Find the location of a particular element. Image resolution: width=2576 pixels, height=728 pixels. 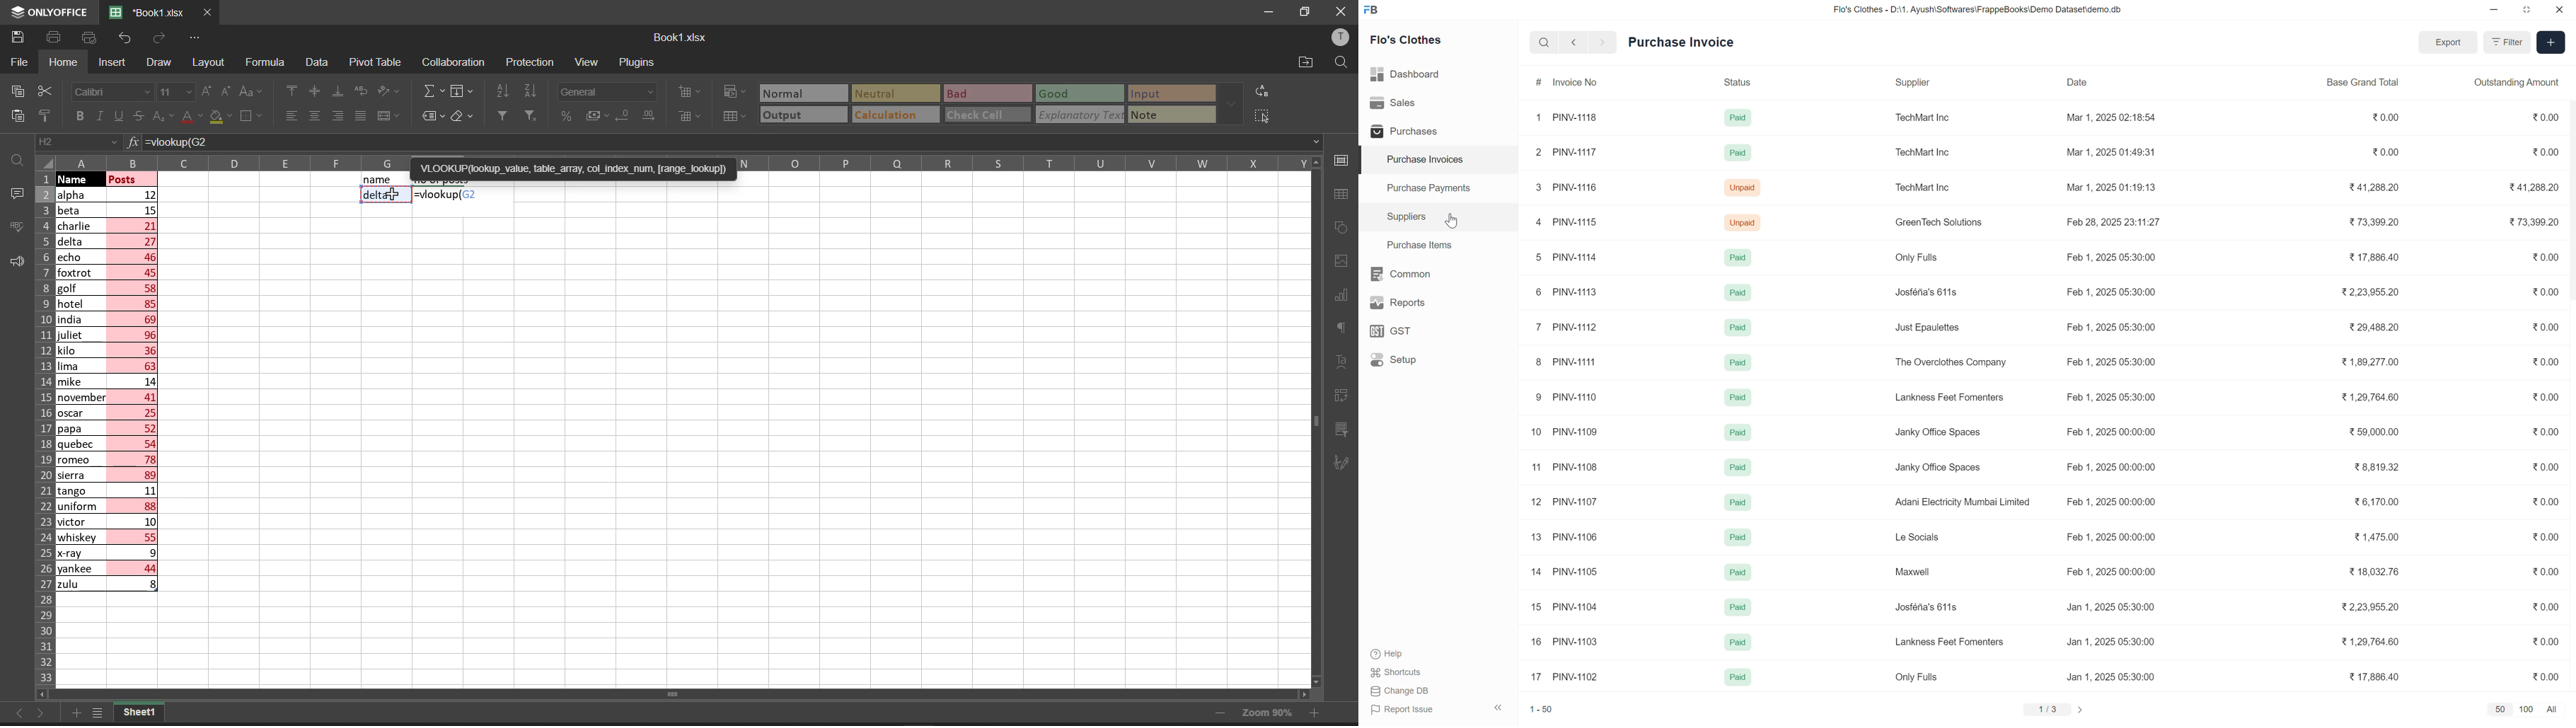

Feb 1, 2025 00:00:00 is located at coordinates (2112, 501).